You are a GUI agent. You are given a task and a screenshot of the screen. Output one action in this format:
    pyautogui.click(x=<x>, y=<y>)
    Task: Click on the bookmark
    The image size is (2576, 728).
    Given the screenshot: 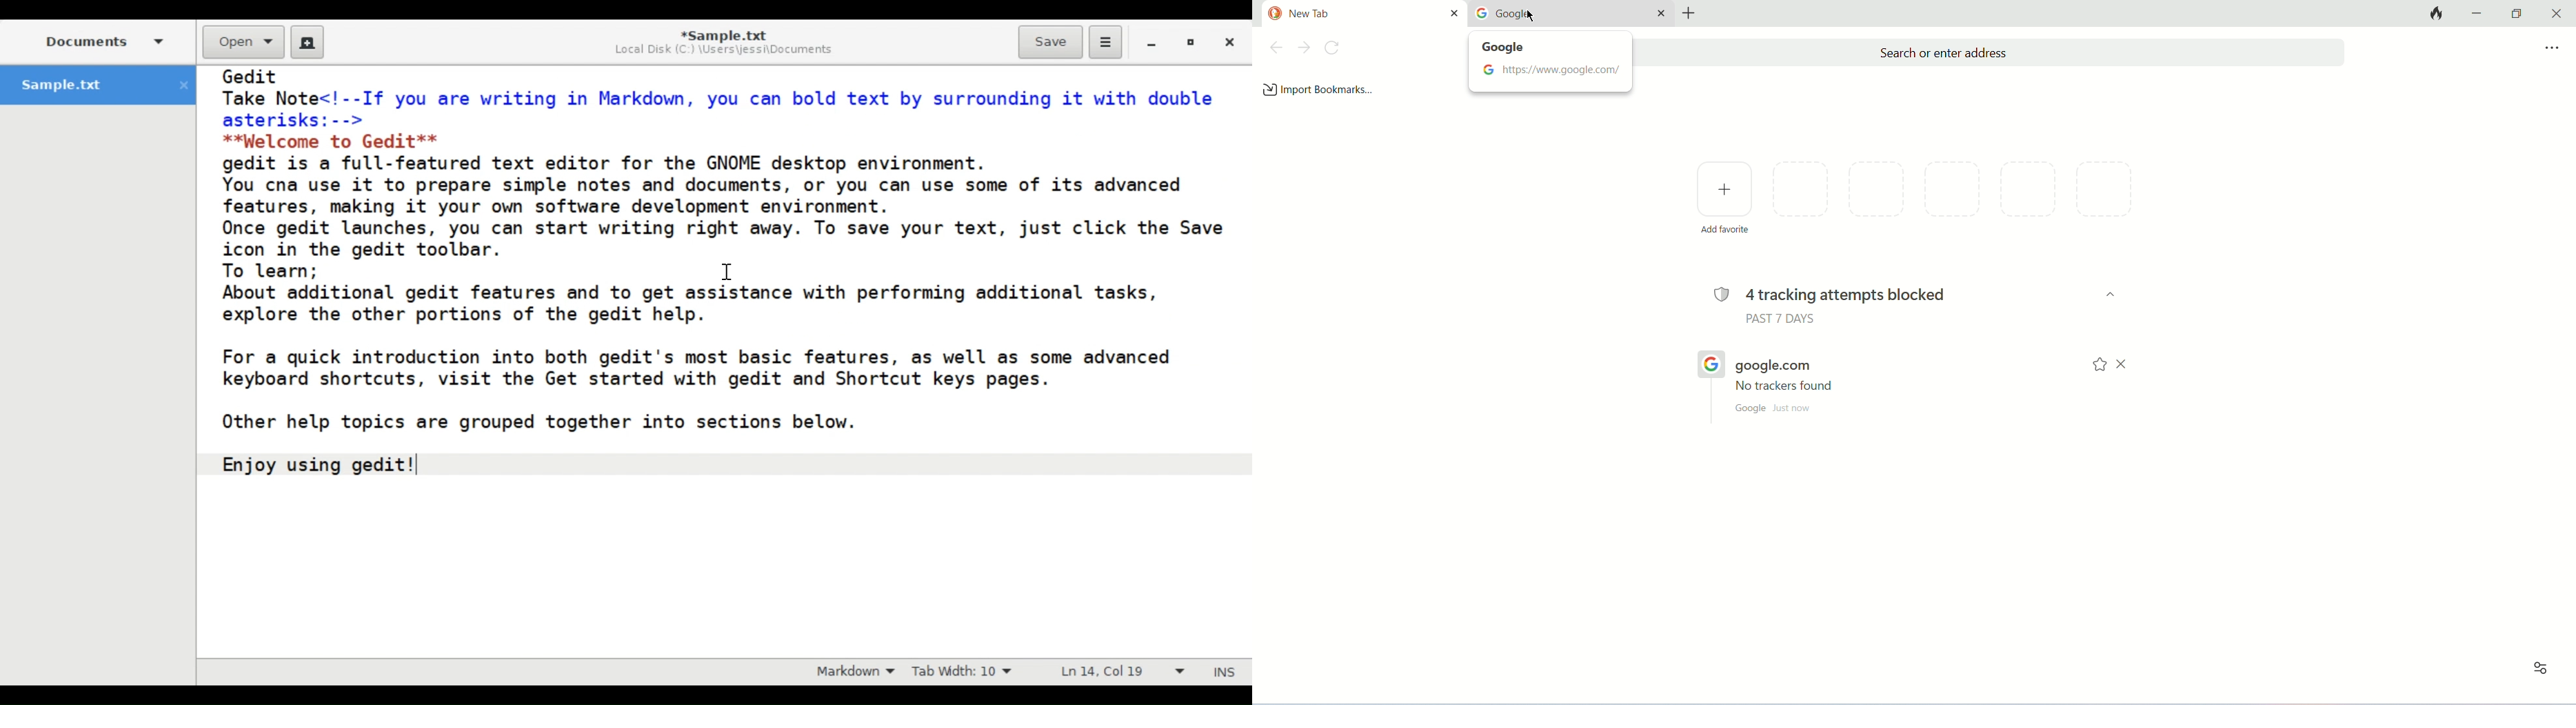 What is the action you would take?
    pyautogui.click(x=2098, y=366)
    